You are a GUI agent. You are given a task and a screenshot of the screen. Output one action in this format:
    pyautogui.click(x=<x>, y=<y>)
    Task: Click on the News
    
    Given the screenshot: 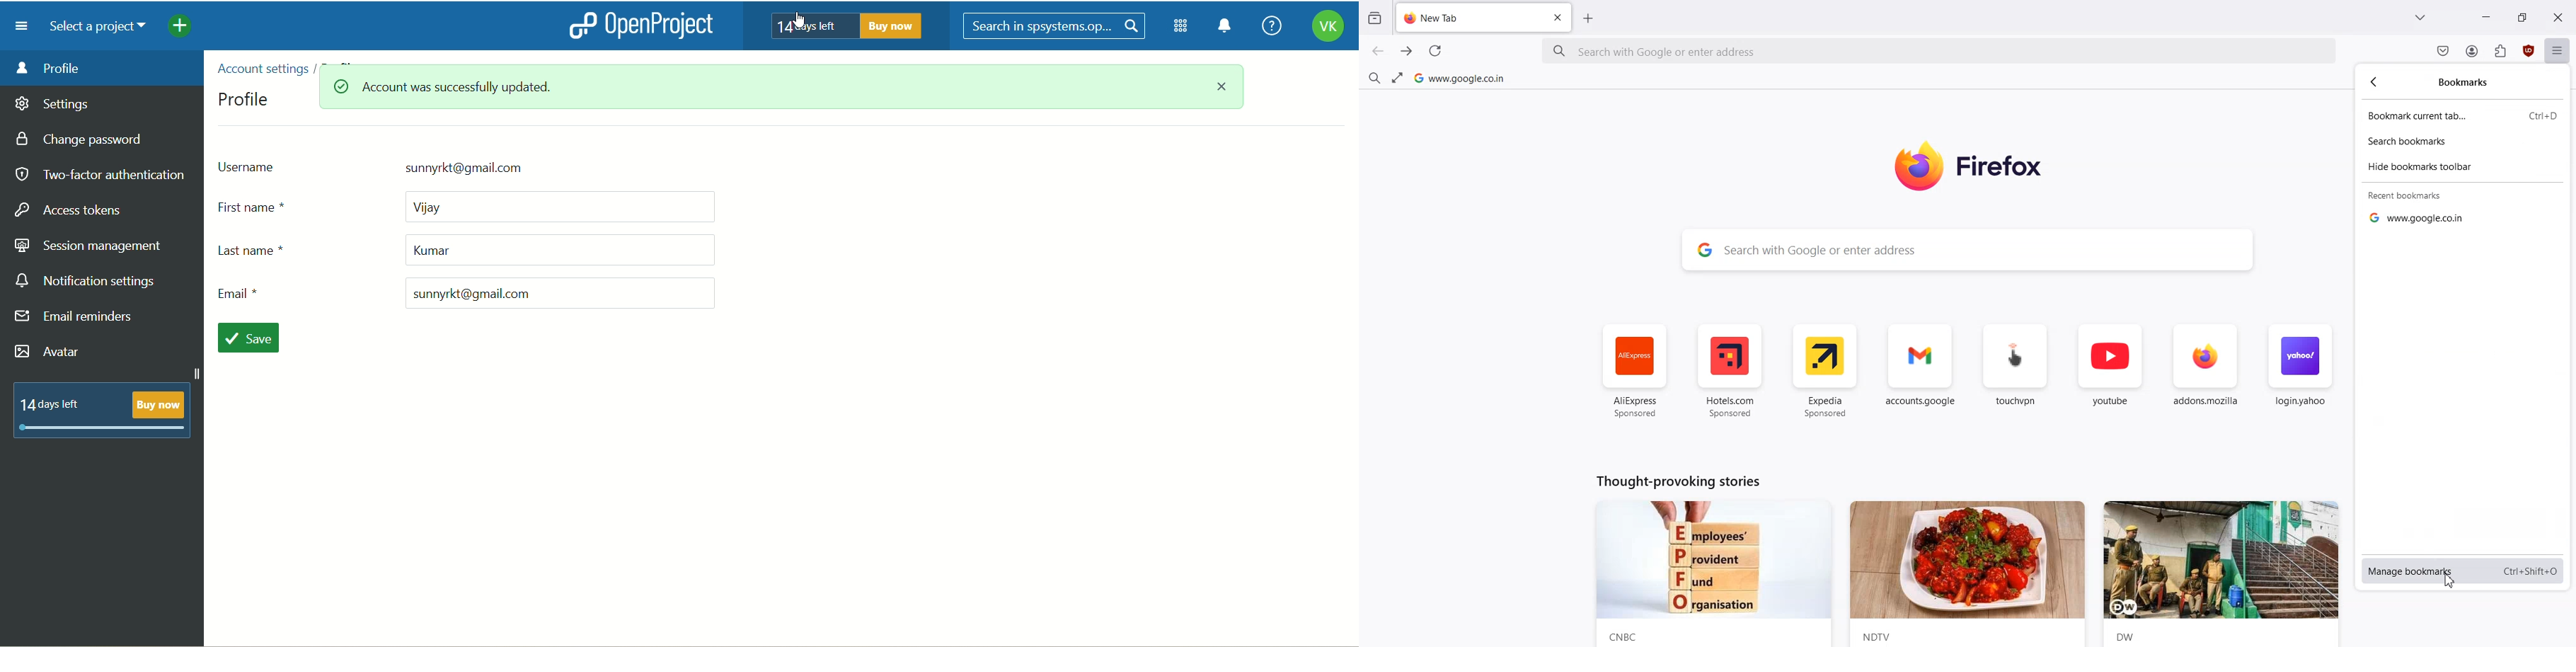 What is the action you would take?
    pyautogui.click(x=1711, y=574)
    